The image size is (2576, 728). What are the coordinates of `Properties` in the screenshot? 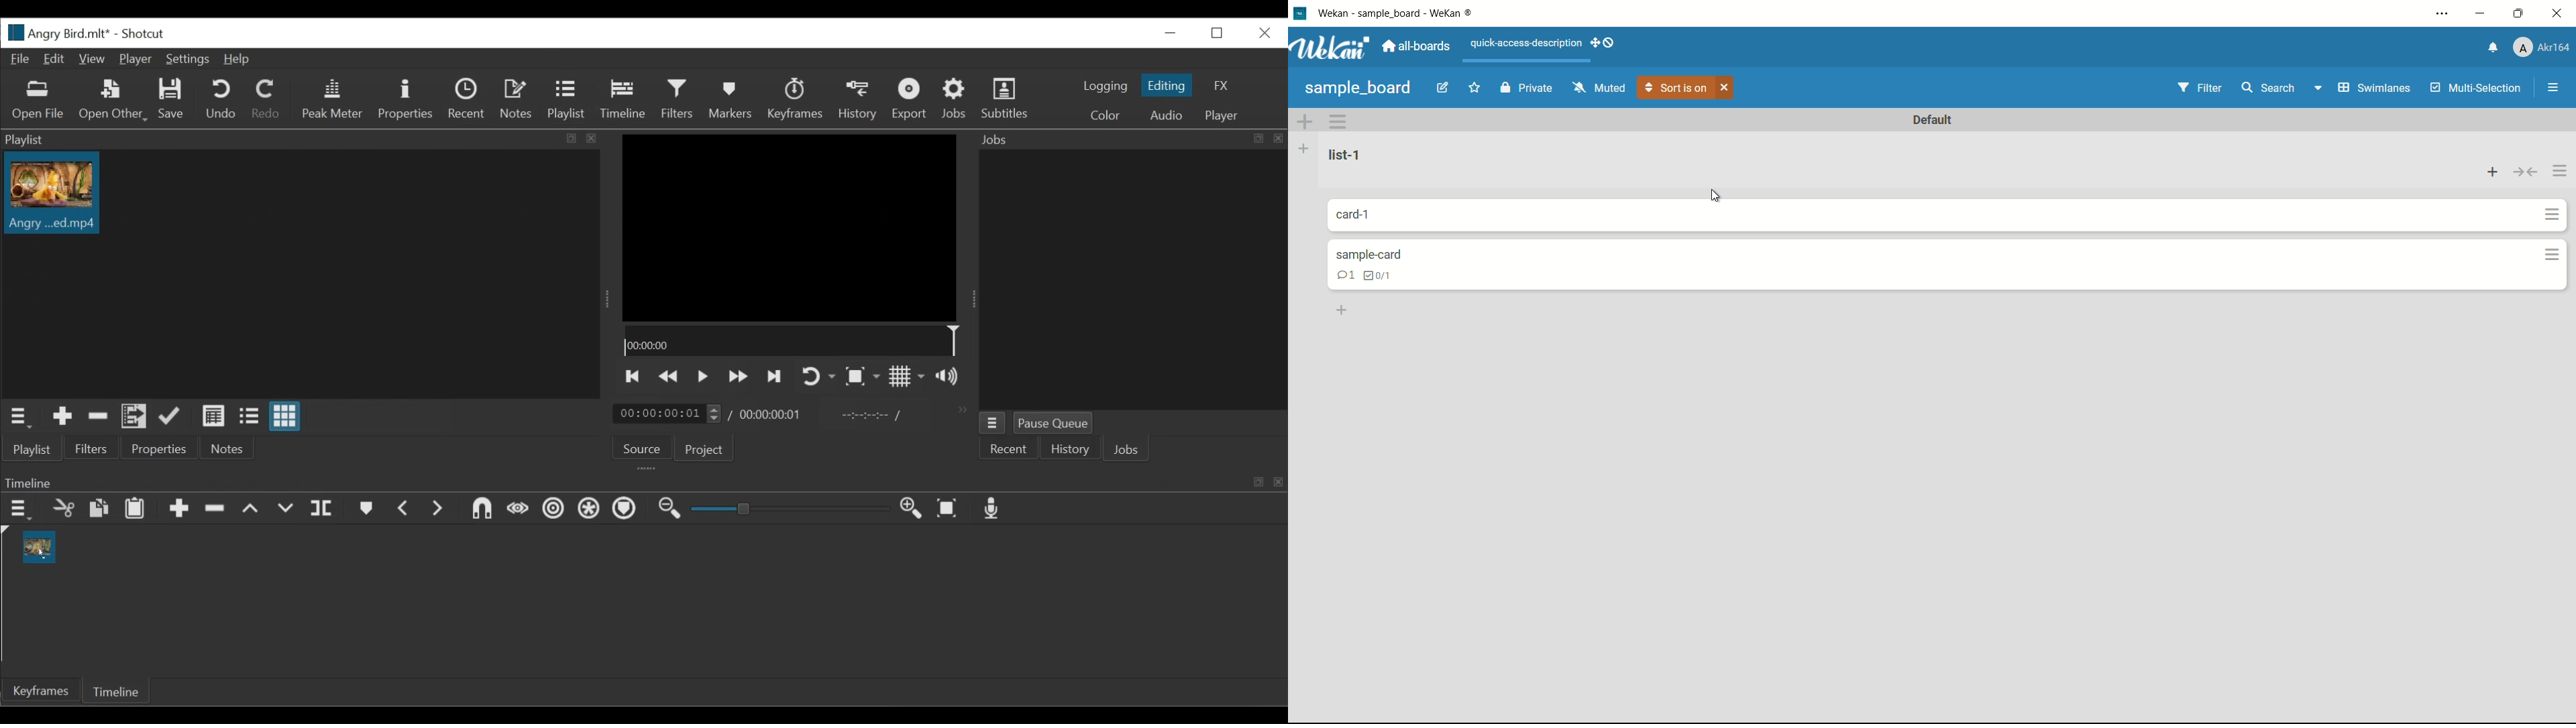 It's located at (162, 448).